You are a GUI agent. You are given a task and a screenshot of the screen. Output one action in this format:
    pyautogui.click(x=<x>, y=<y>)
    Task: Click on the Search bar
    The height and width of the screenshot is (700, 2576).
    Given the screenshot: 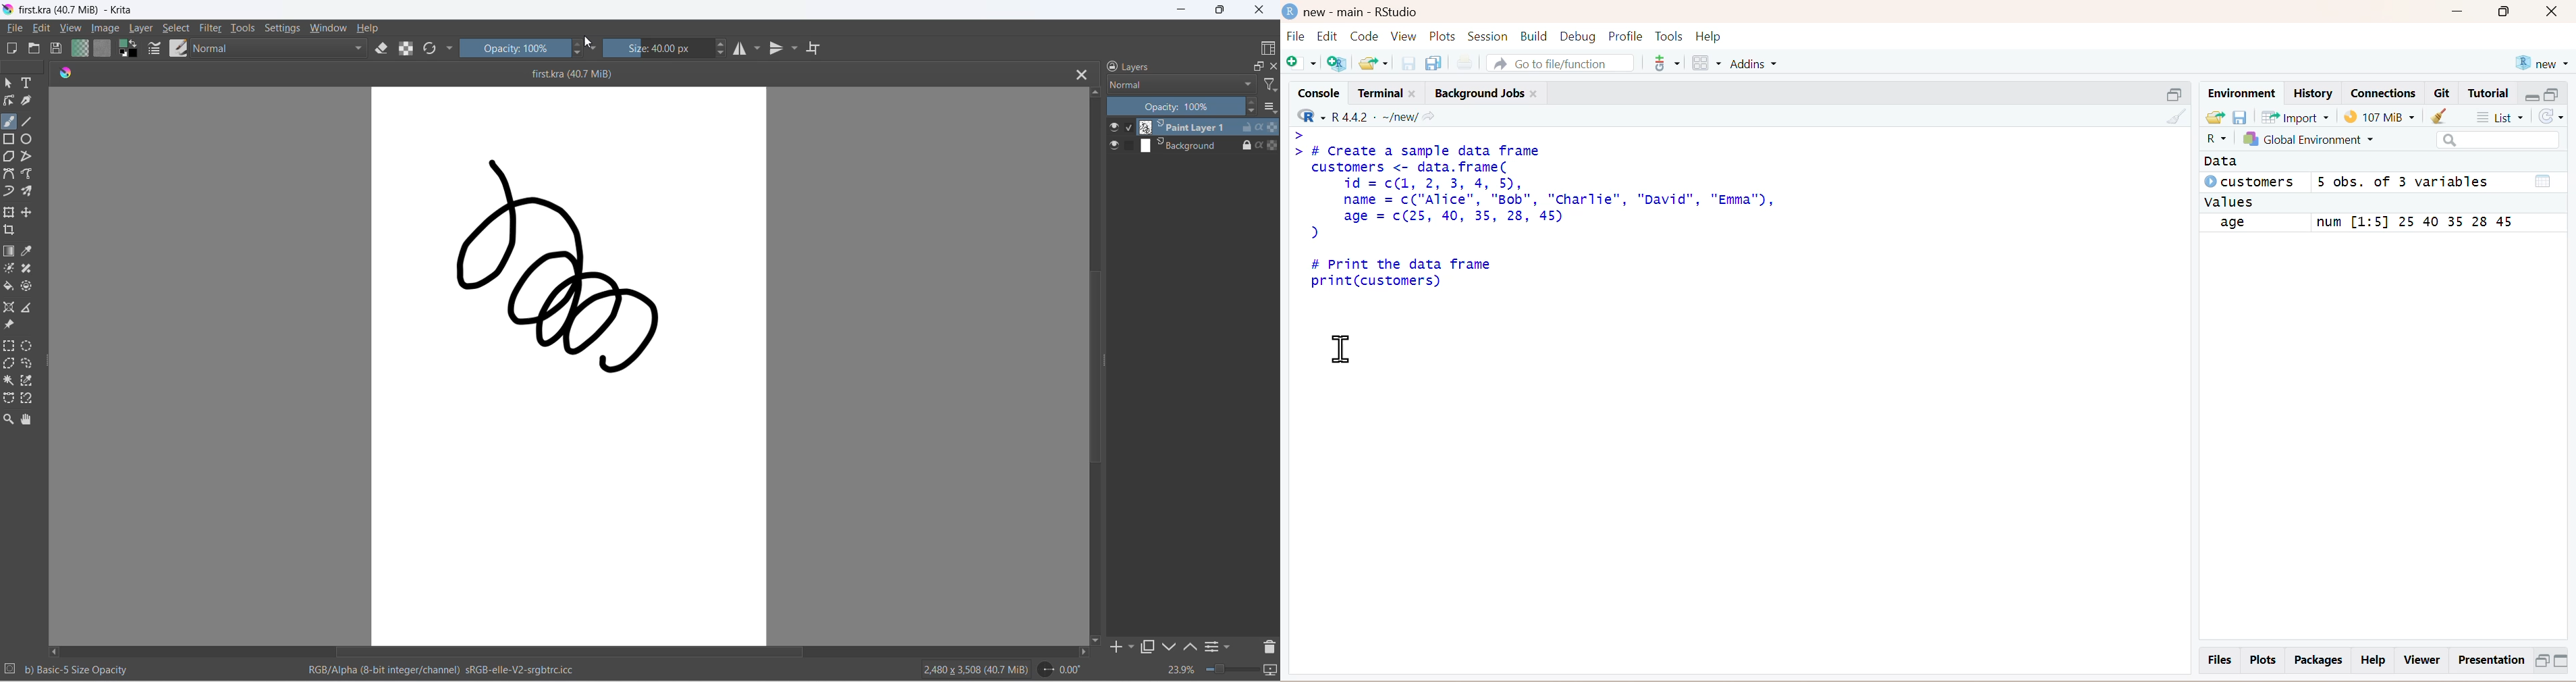 What is the action you would take?
    pyautogui.click(x=2486, y=140)
    